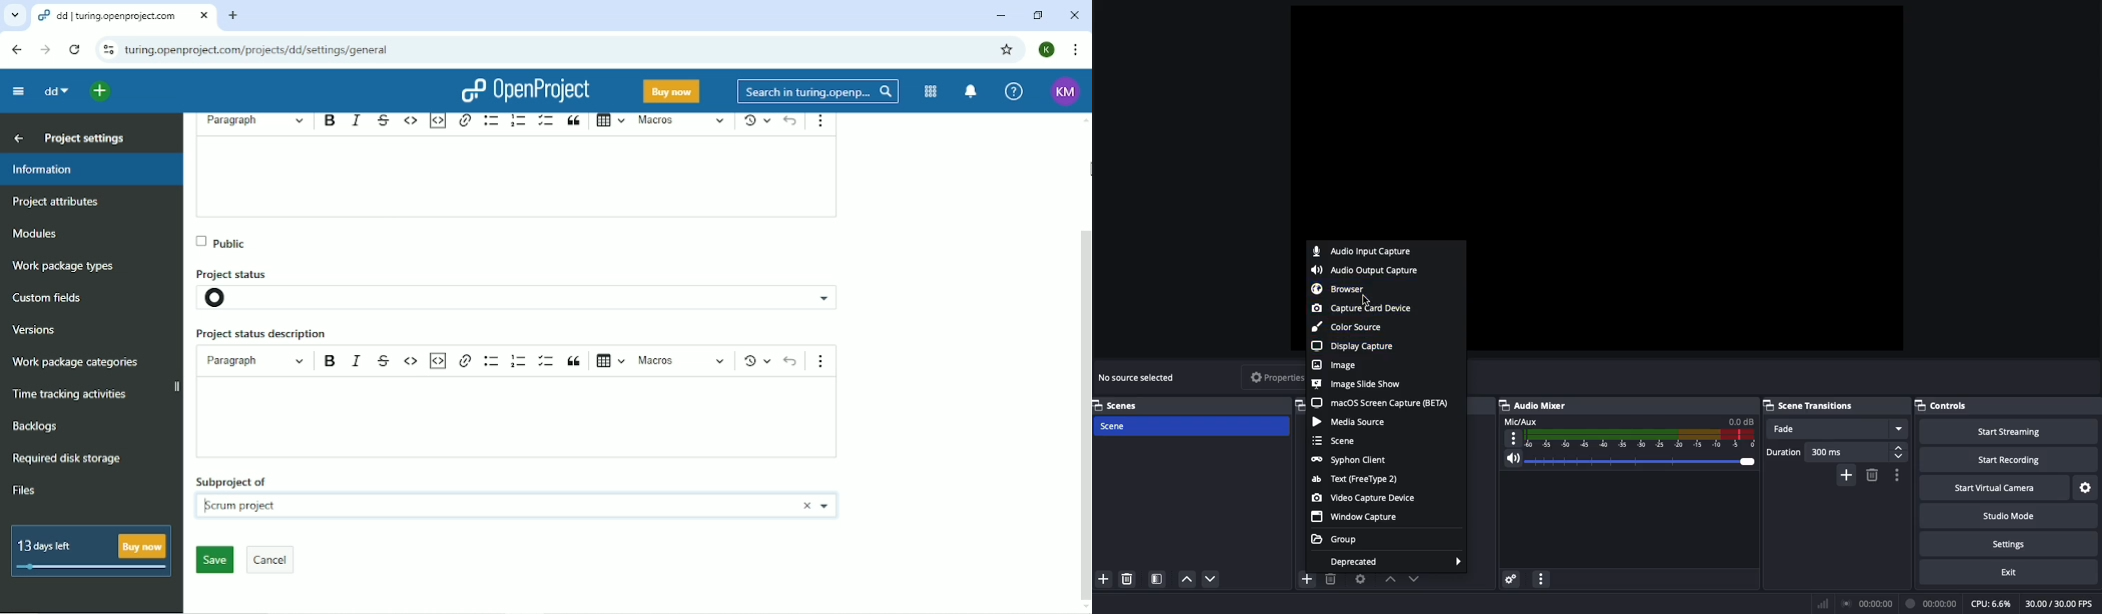  Describe the element at coordinates (575, 361) in the screenshot. I see `Block quote` at that location.